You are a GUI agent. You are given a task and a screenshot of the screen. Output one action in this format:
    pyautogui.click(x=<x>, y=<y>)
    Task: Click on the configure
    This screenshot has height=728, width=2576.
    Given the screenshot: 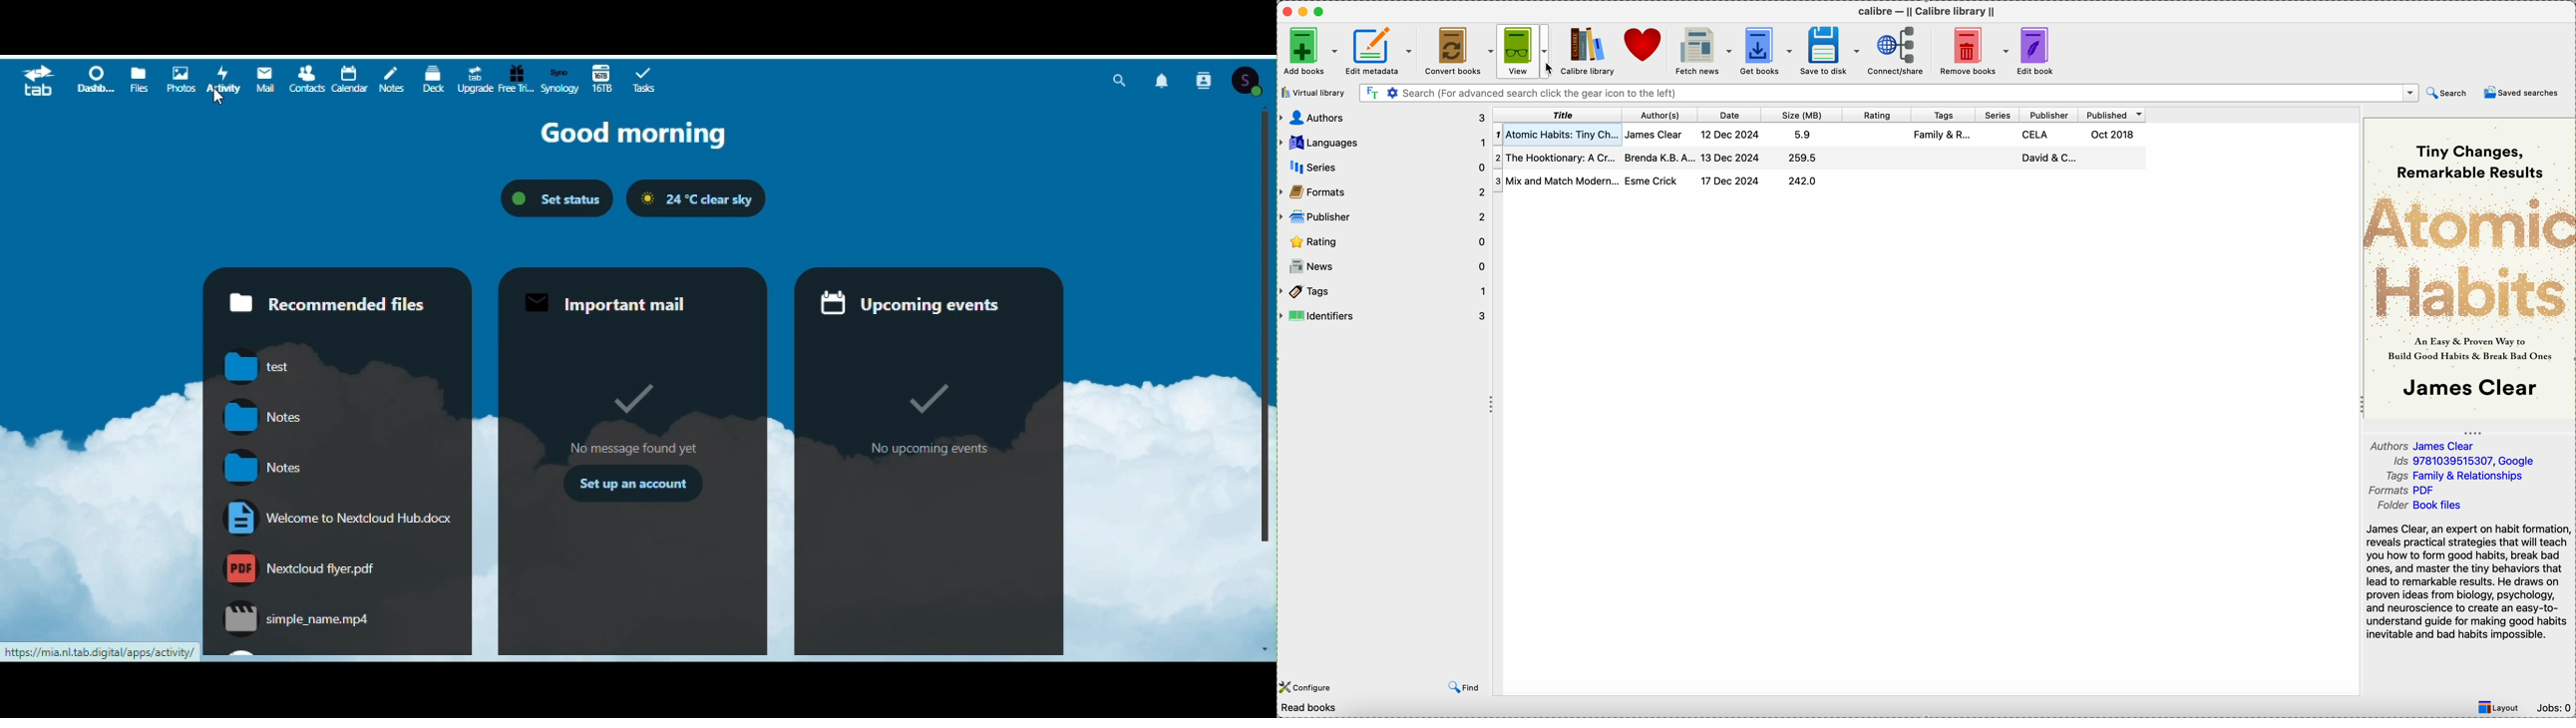 What is the action you would take?
    pyautogui.click(x=1307, y=686)
    